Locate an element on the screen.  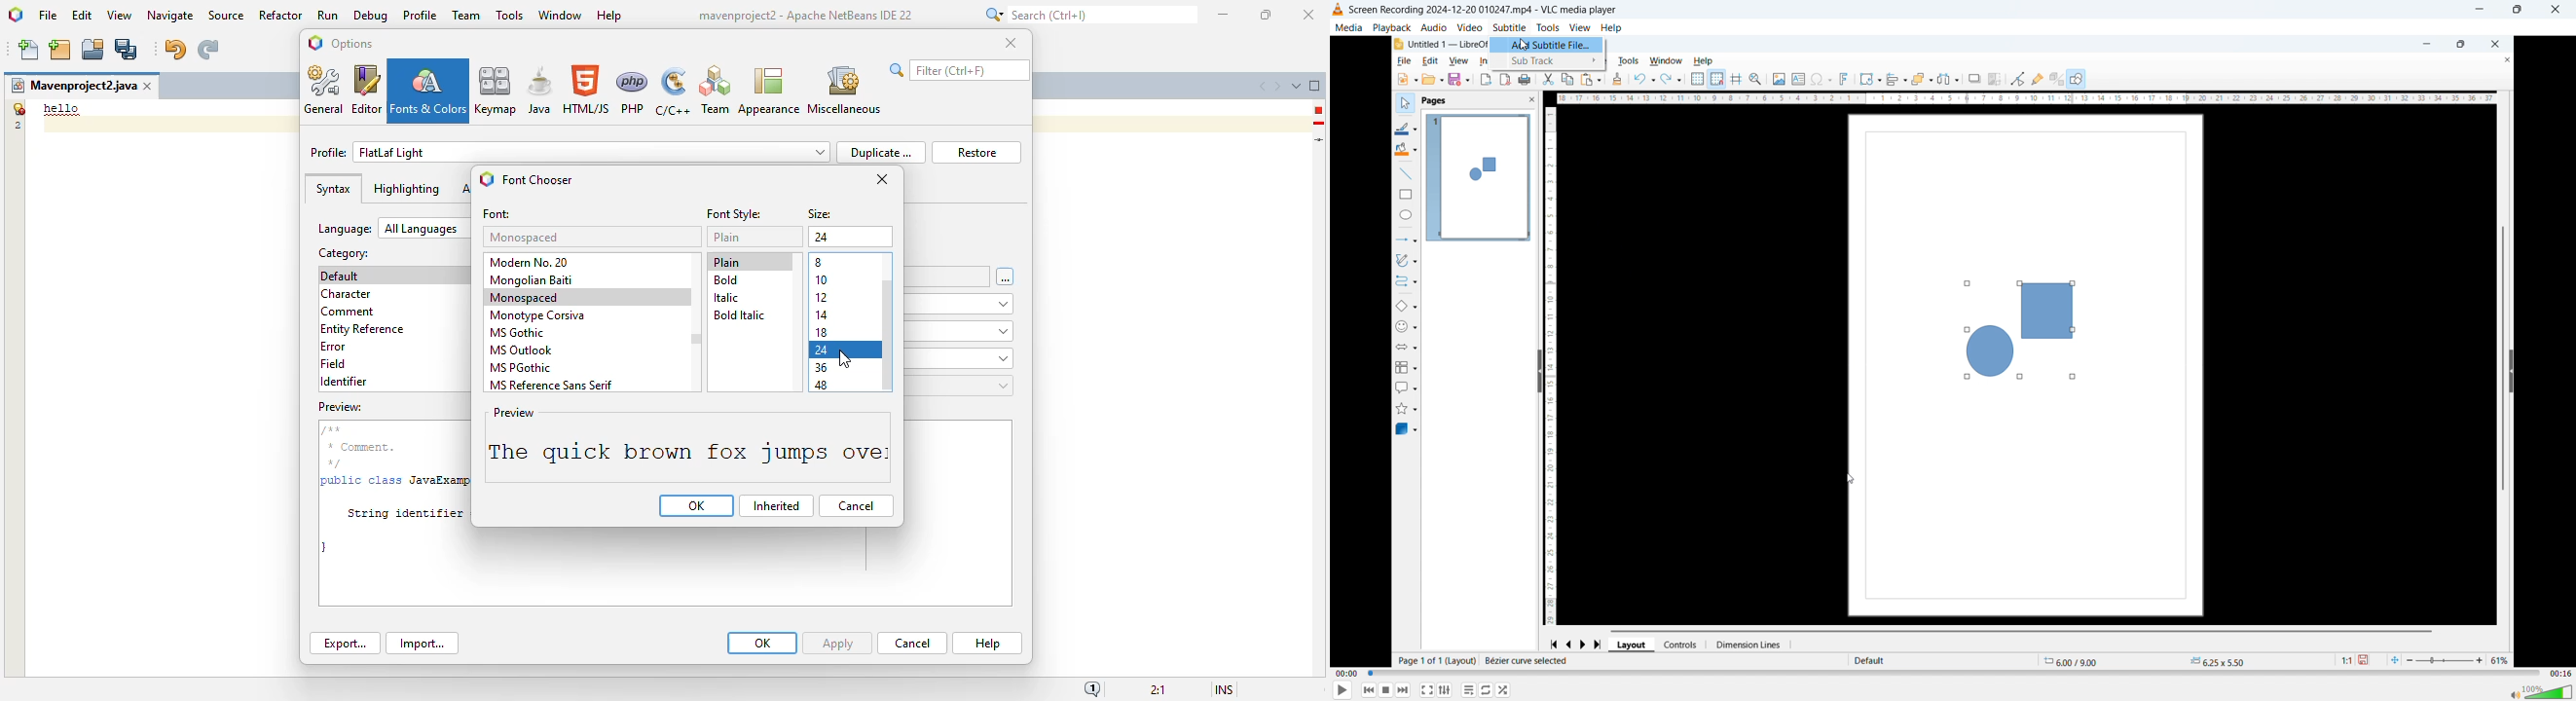
minimize is located at coordinates (2478, 10).